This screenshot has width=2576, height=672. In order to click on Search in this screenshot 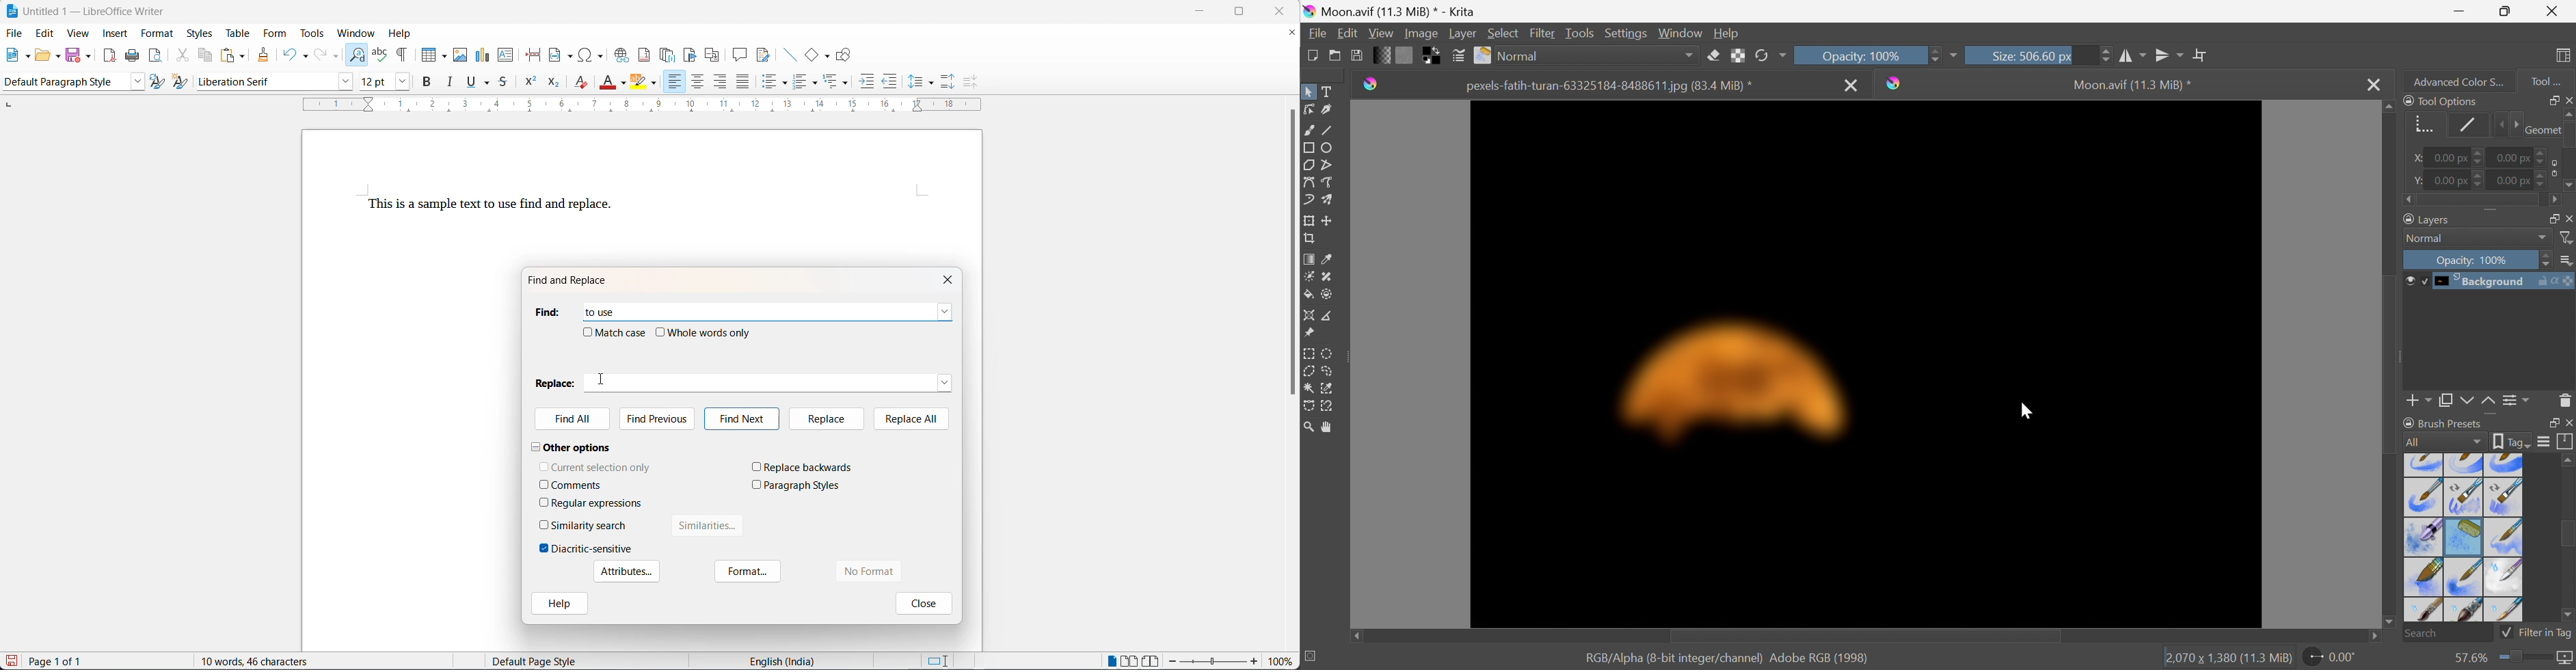, I will do `click(2448, 633)`.